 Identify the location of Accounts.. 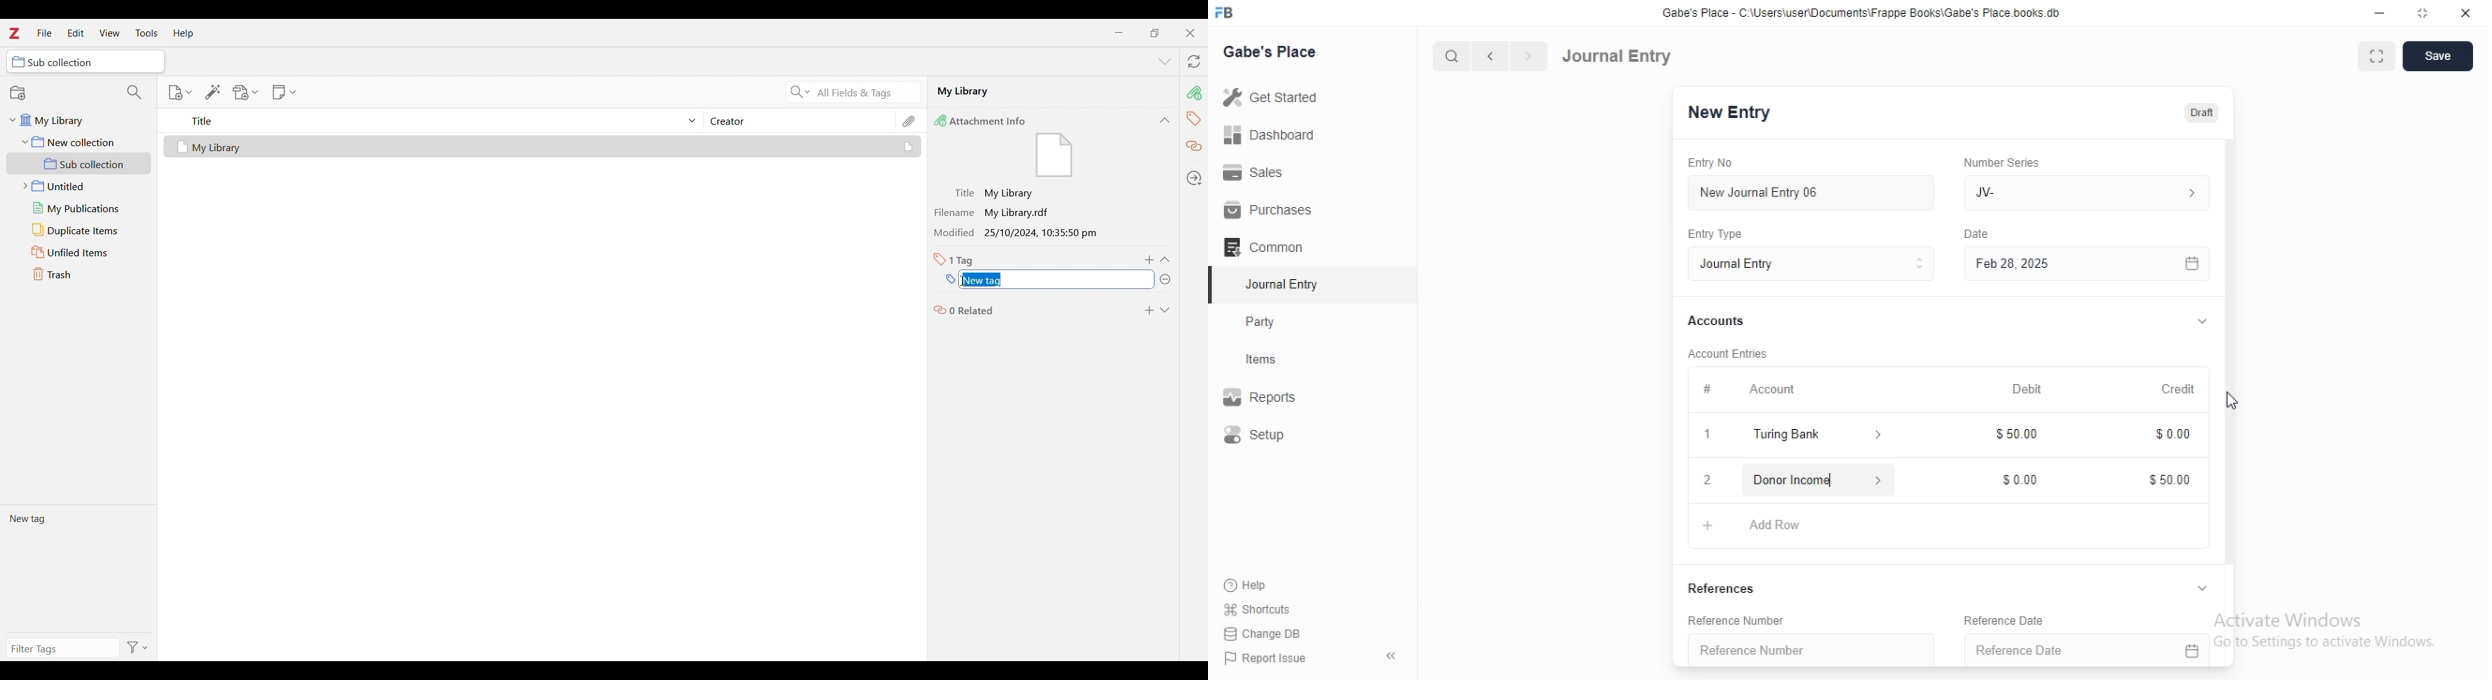
(1726, 322).